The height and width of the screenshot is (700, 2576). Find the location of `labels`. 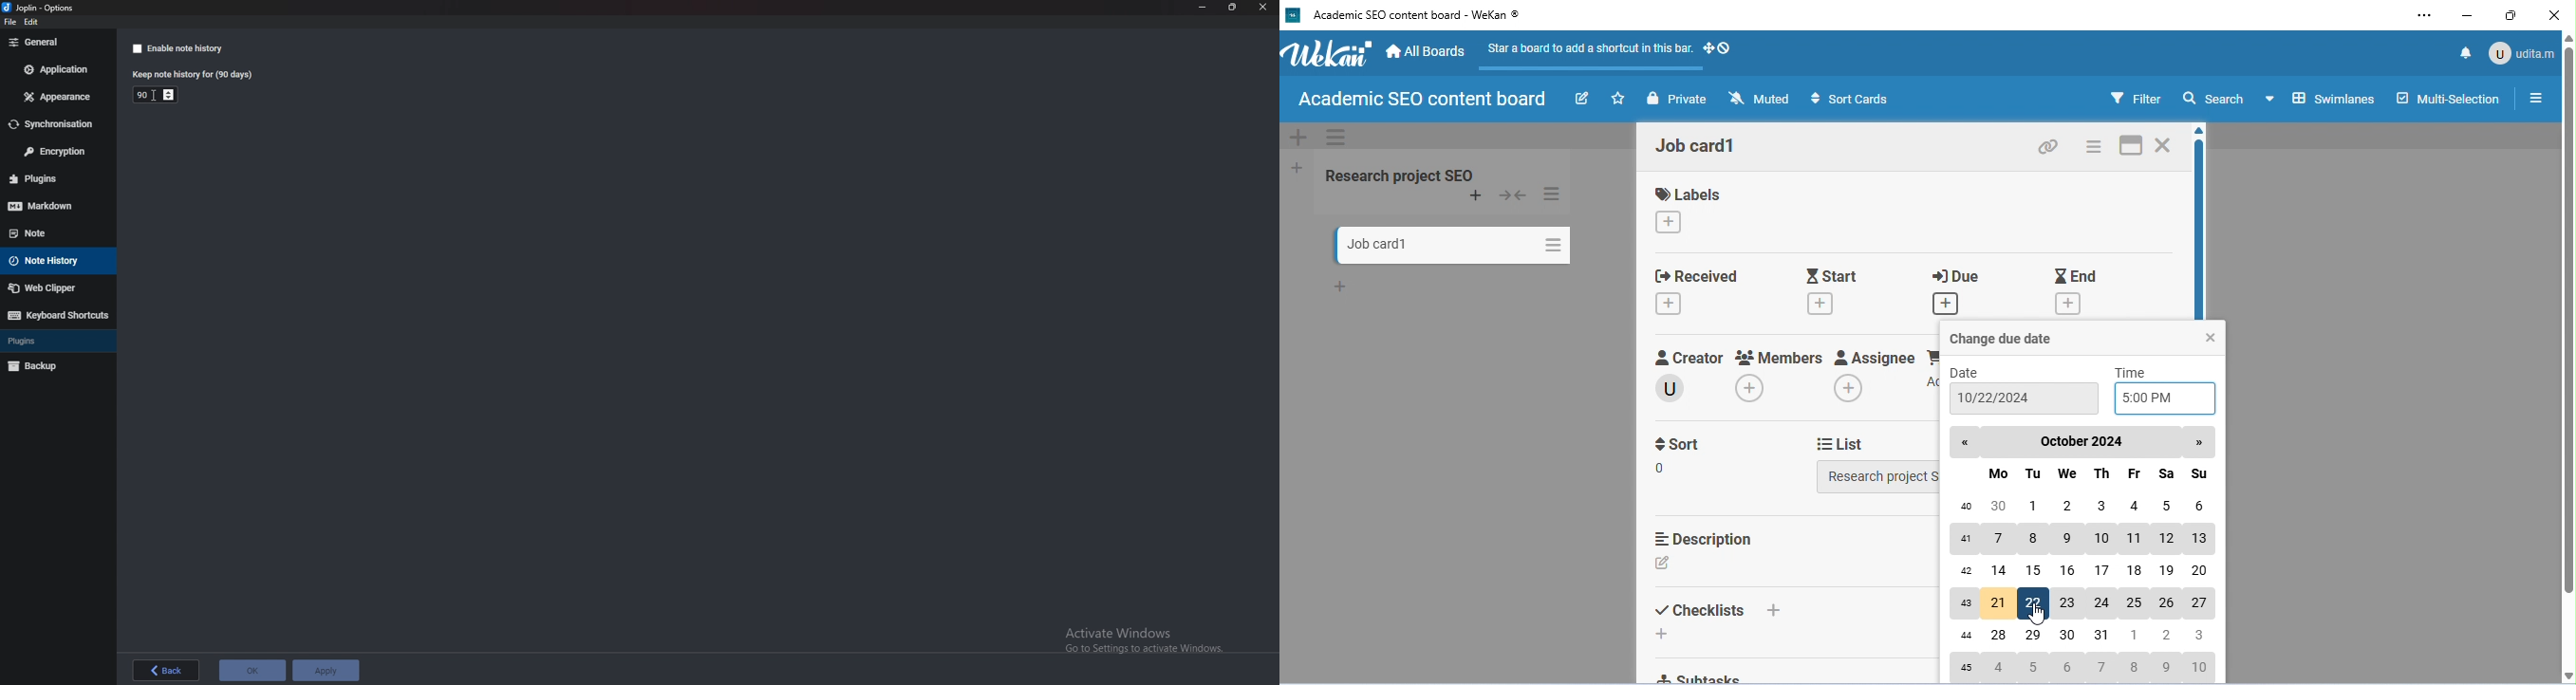

labels is located at coordinates (1690, 194).